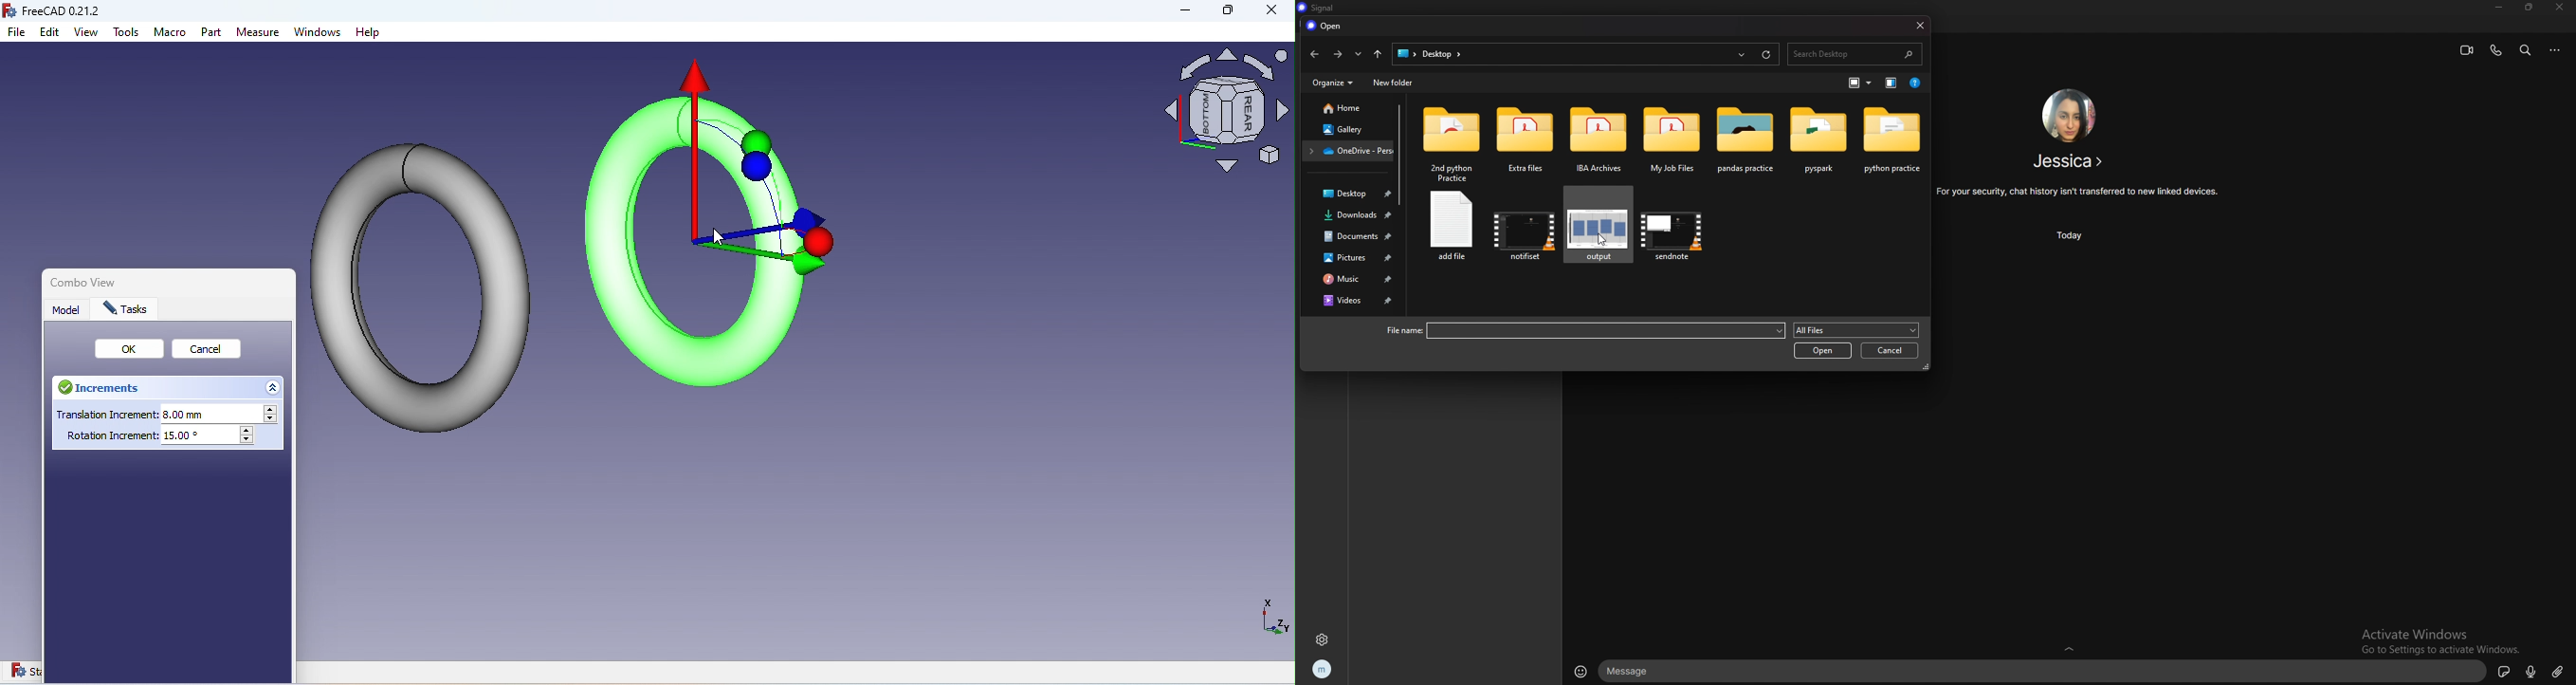 The height and width of the screenshot is (700, 2576). I want to click on photo, so click(1597, 234).